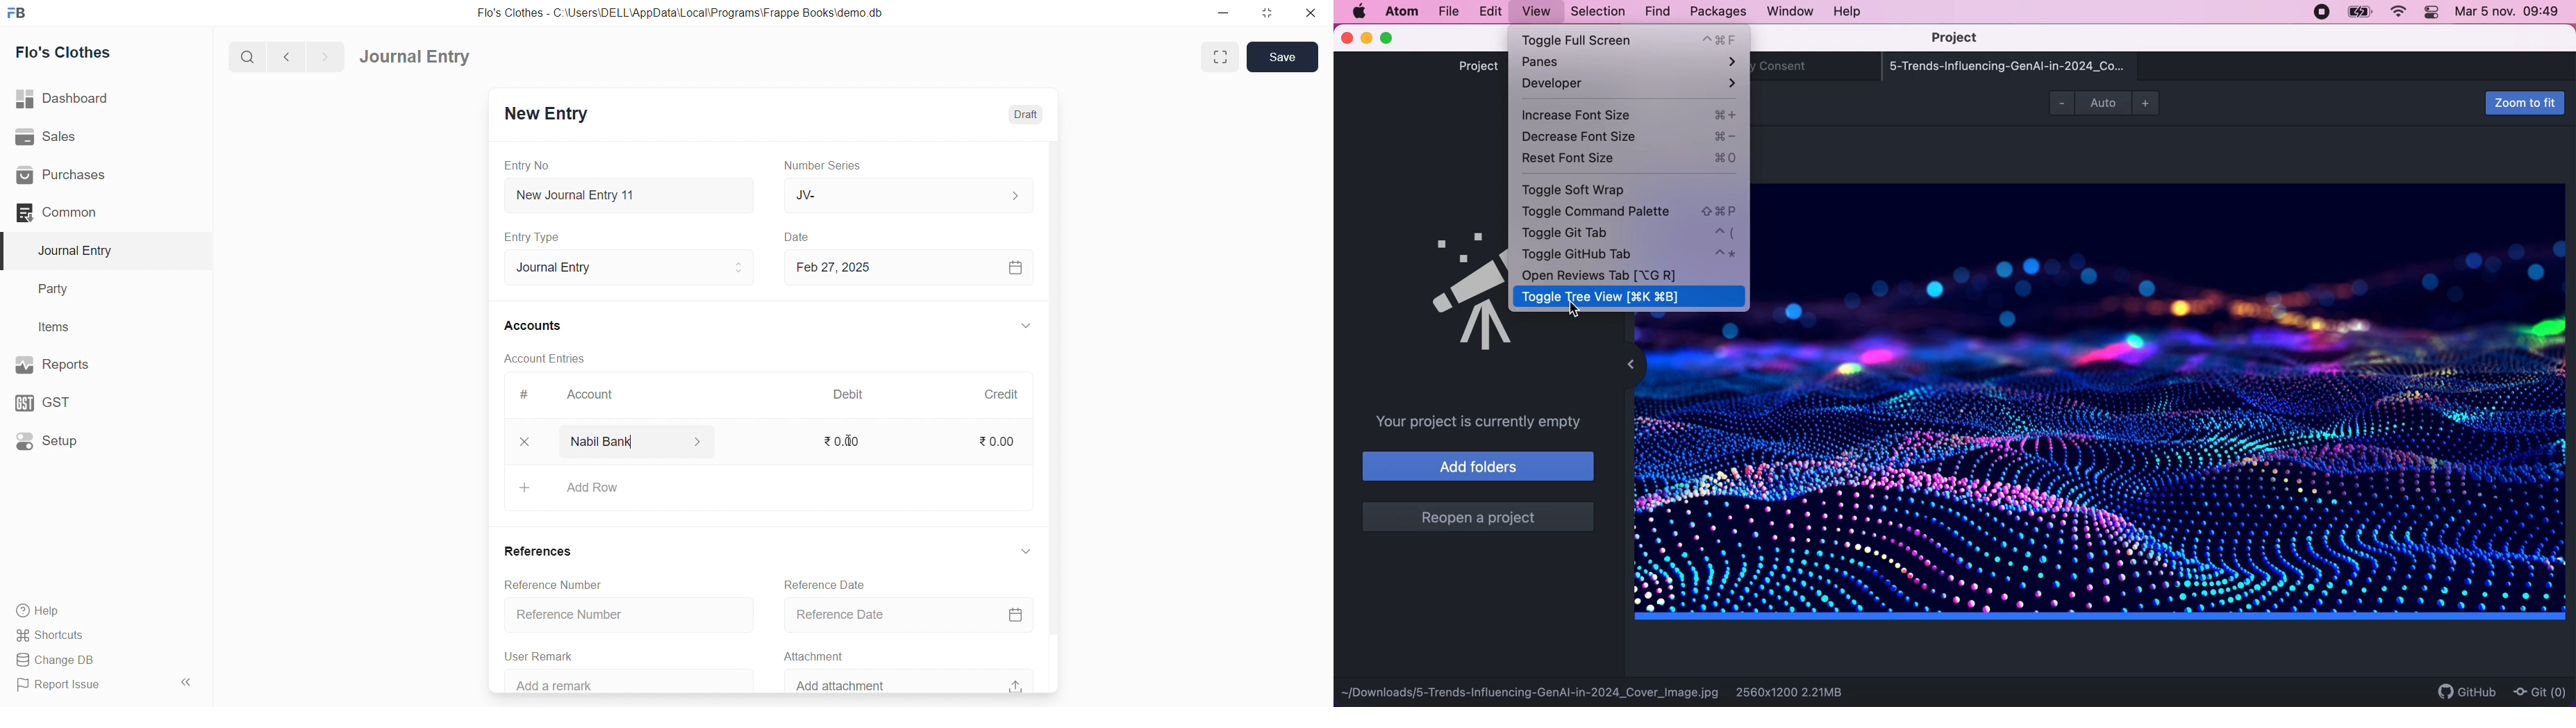  I want to click on packages, so click(1716, 13).